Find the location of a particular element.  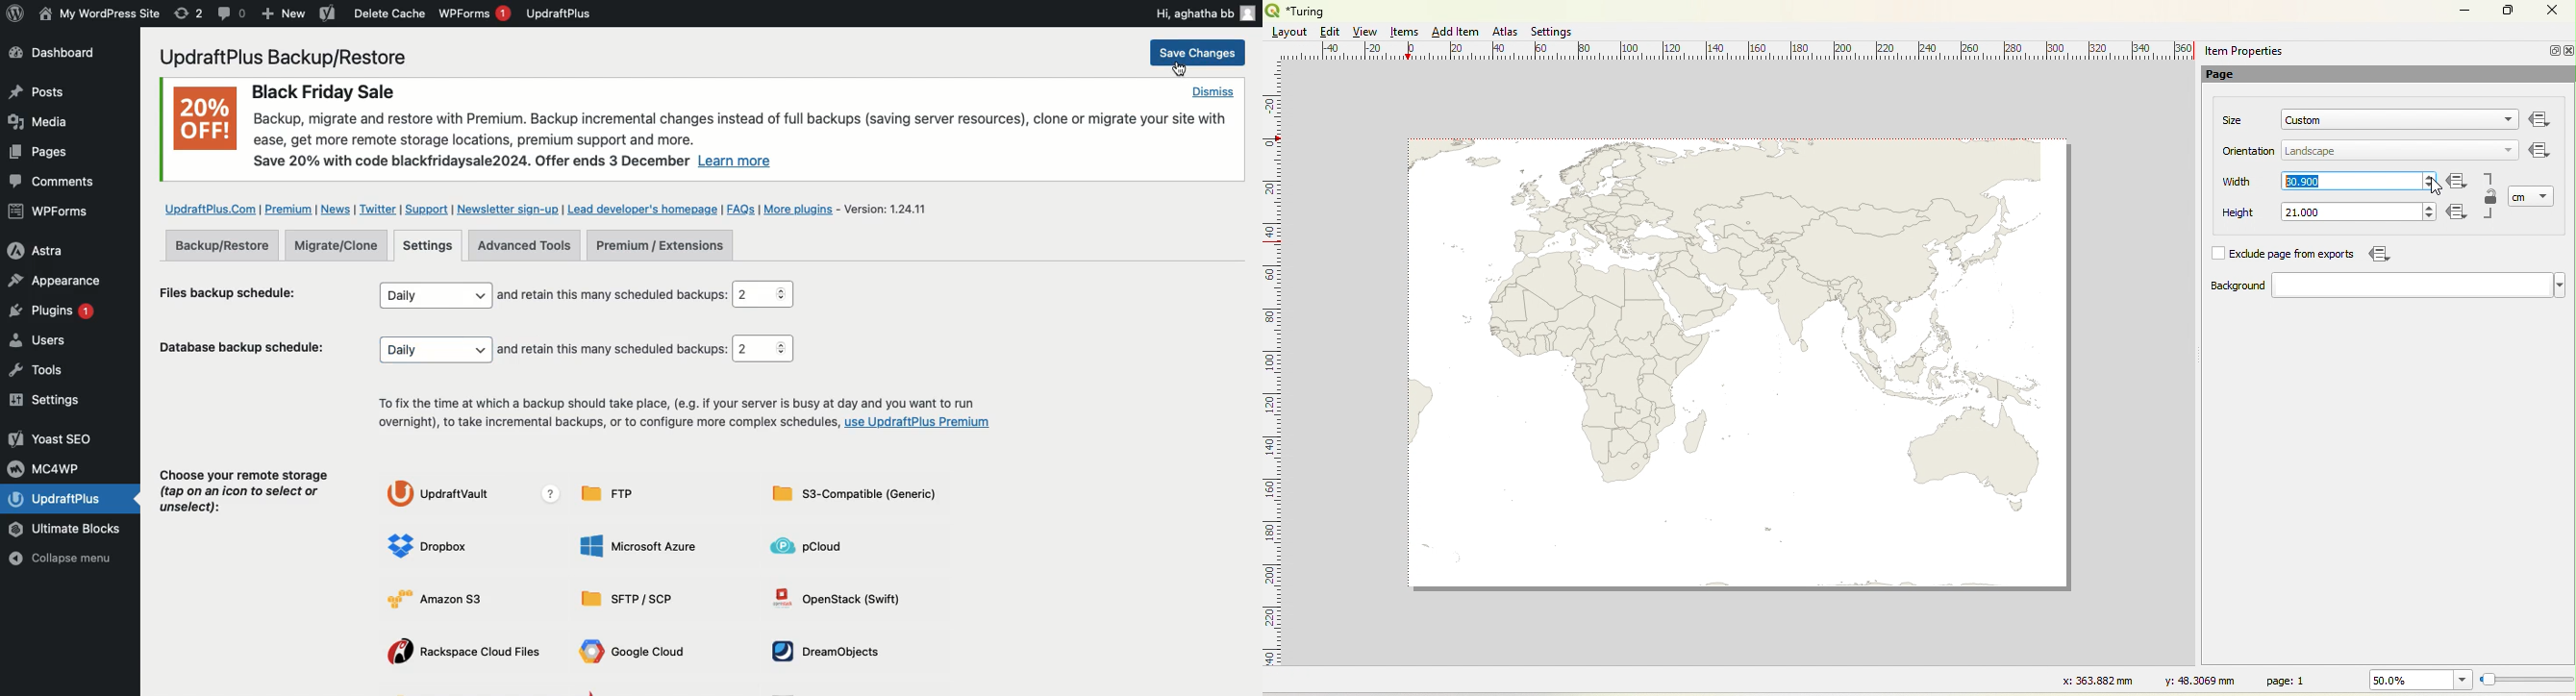

Users is located at coordinates (55, 343).